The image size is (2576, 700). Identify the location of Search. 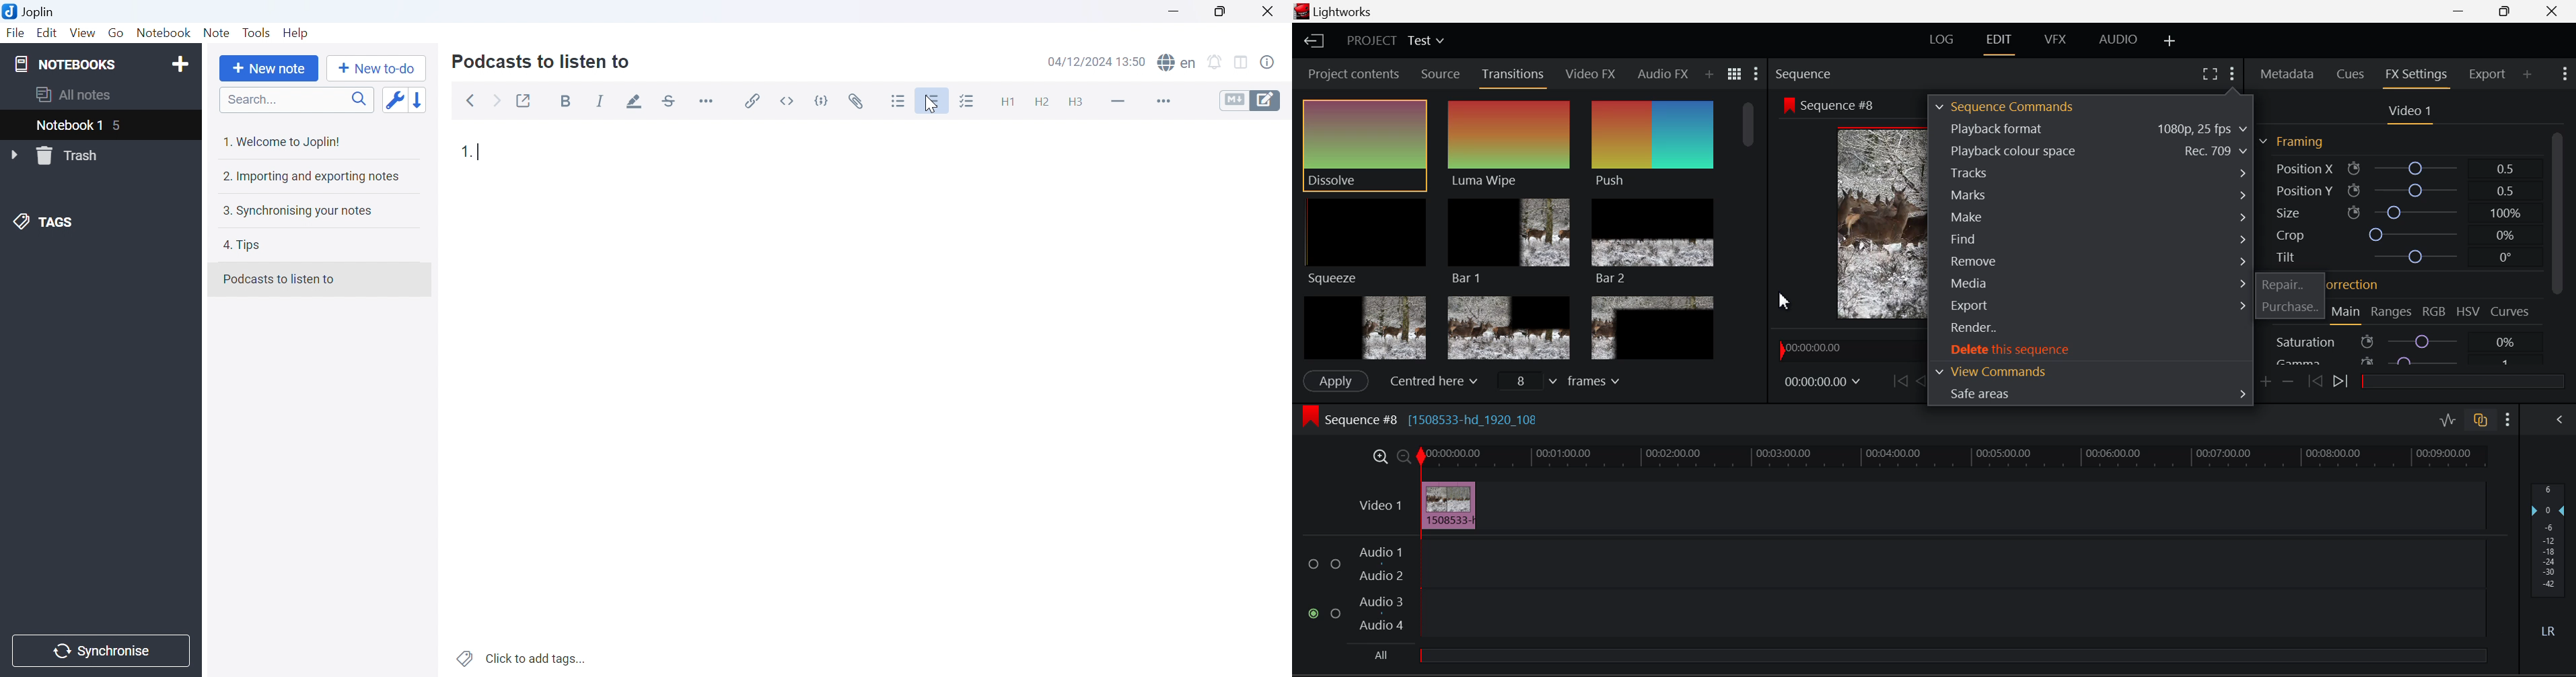
(296, 100).